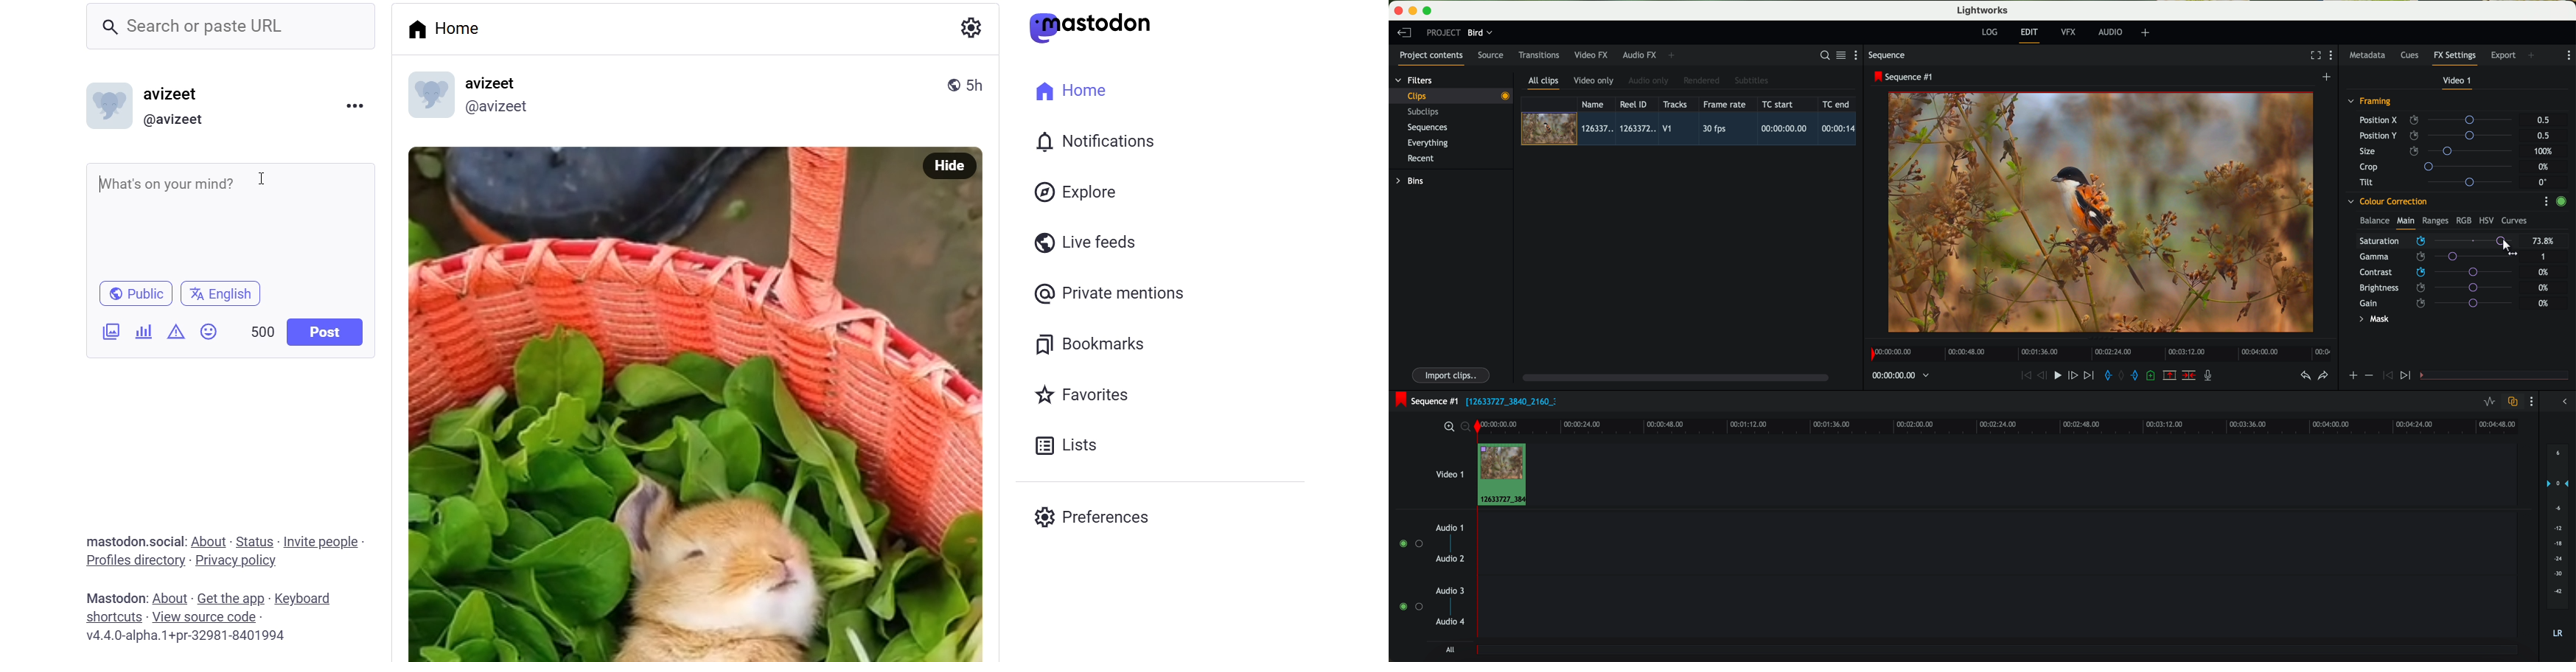  I want to click on timeline, so click(2098, 351).